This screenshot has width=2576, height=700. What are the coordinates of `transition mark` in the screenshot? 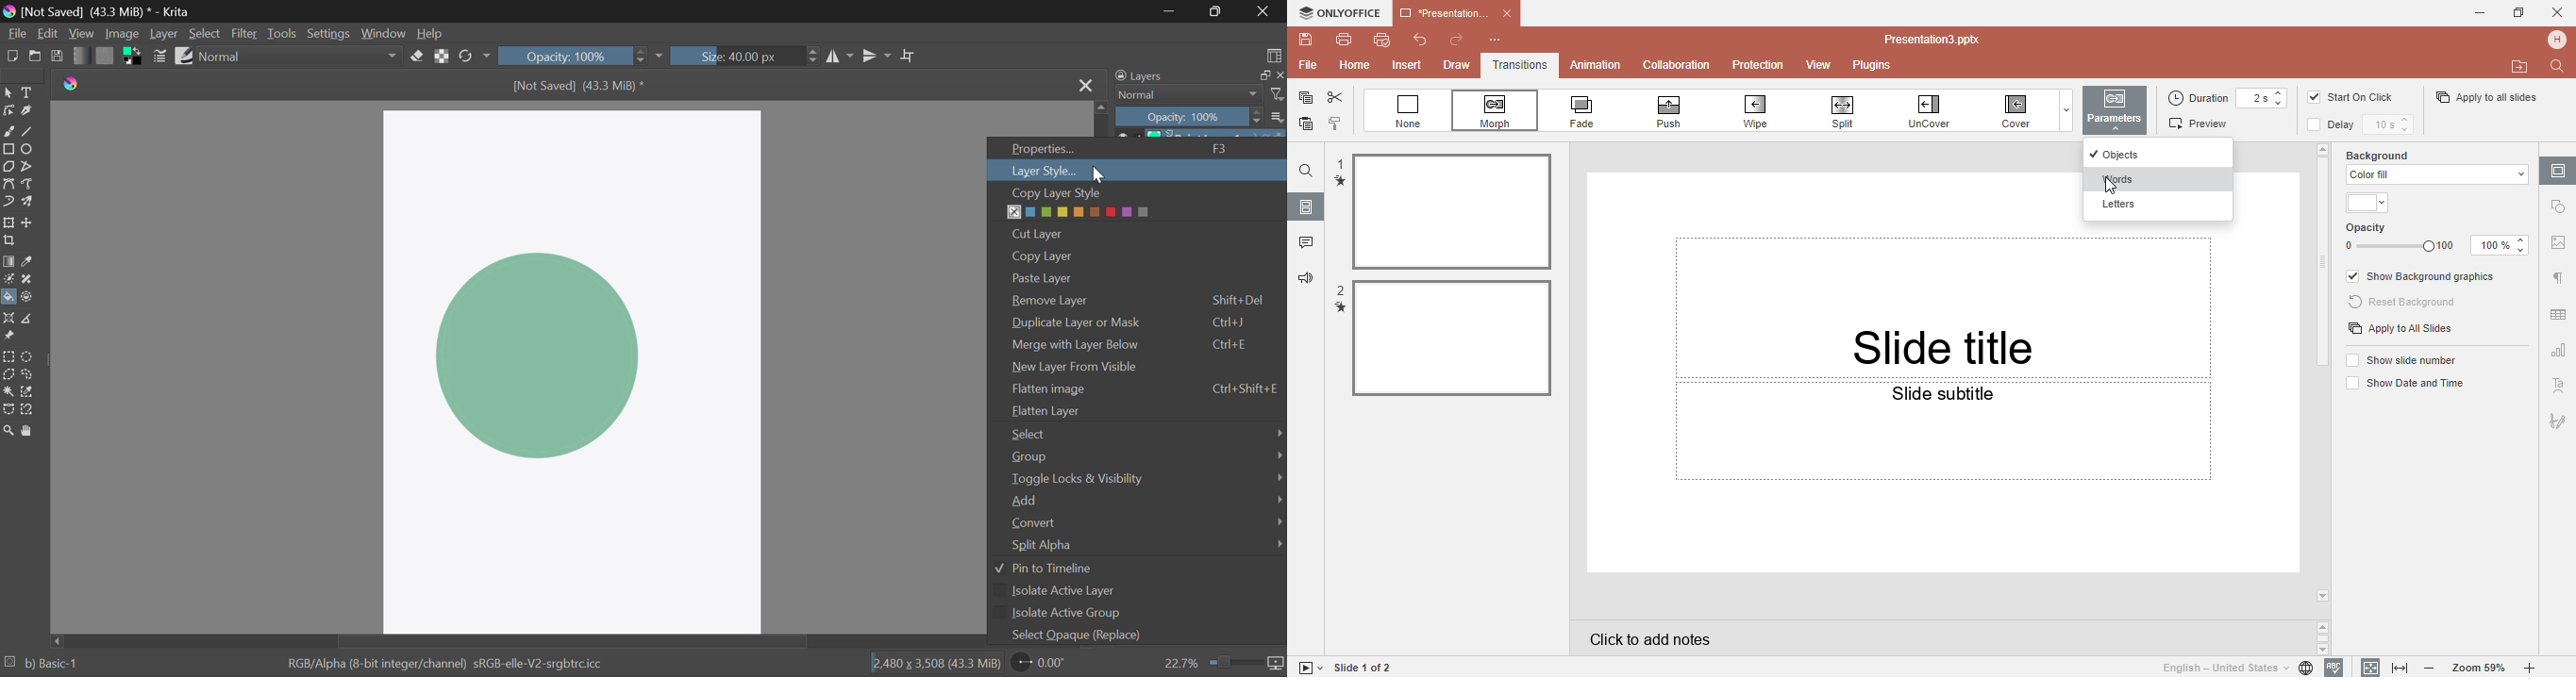 It's located at (1340, 181).